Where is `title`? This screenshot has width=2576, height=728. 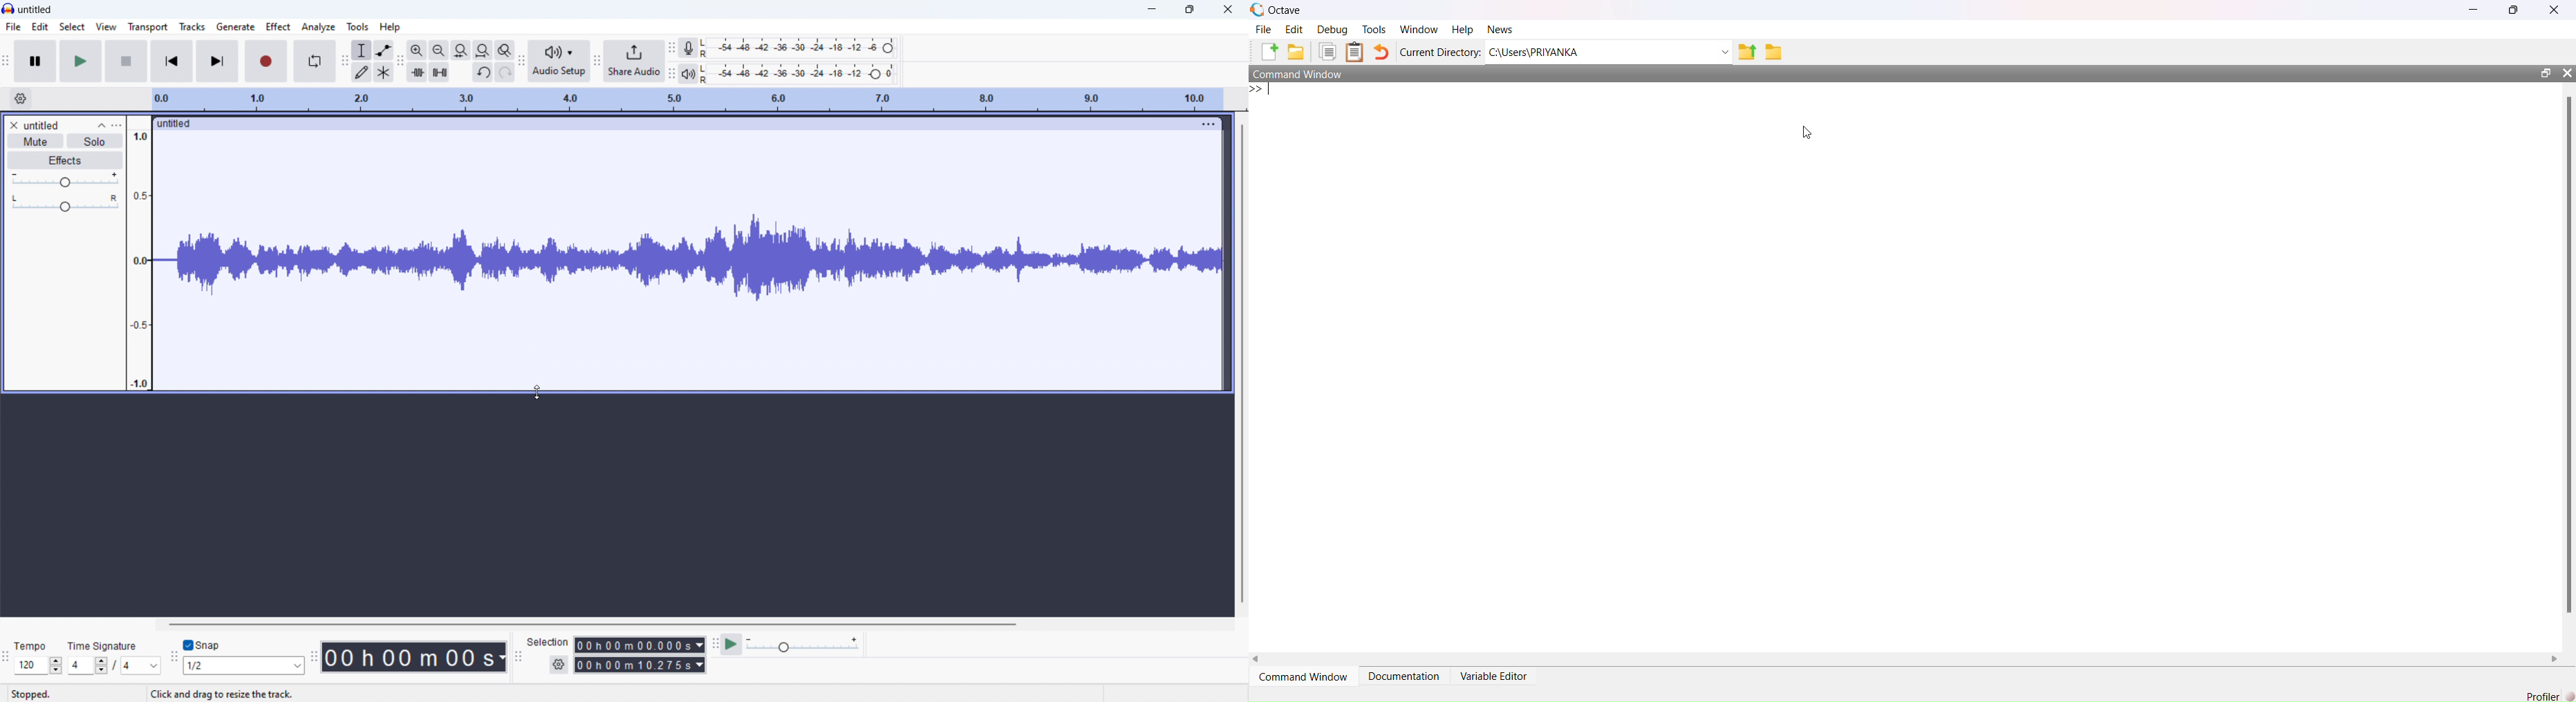
title is located at coordinates (34, 9).